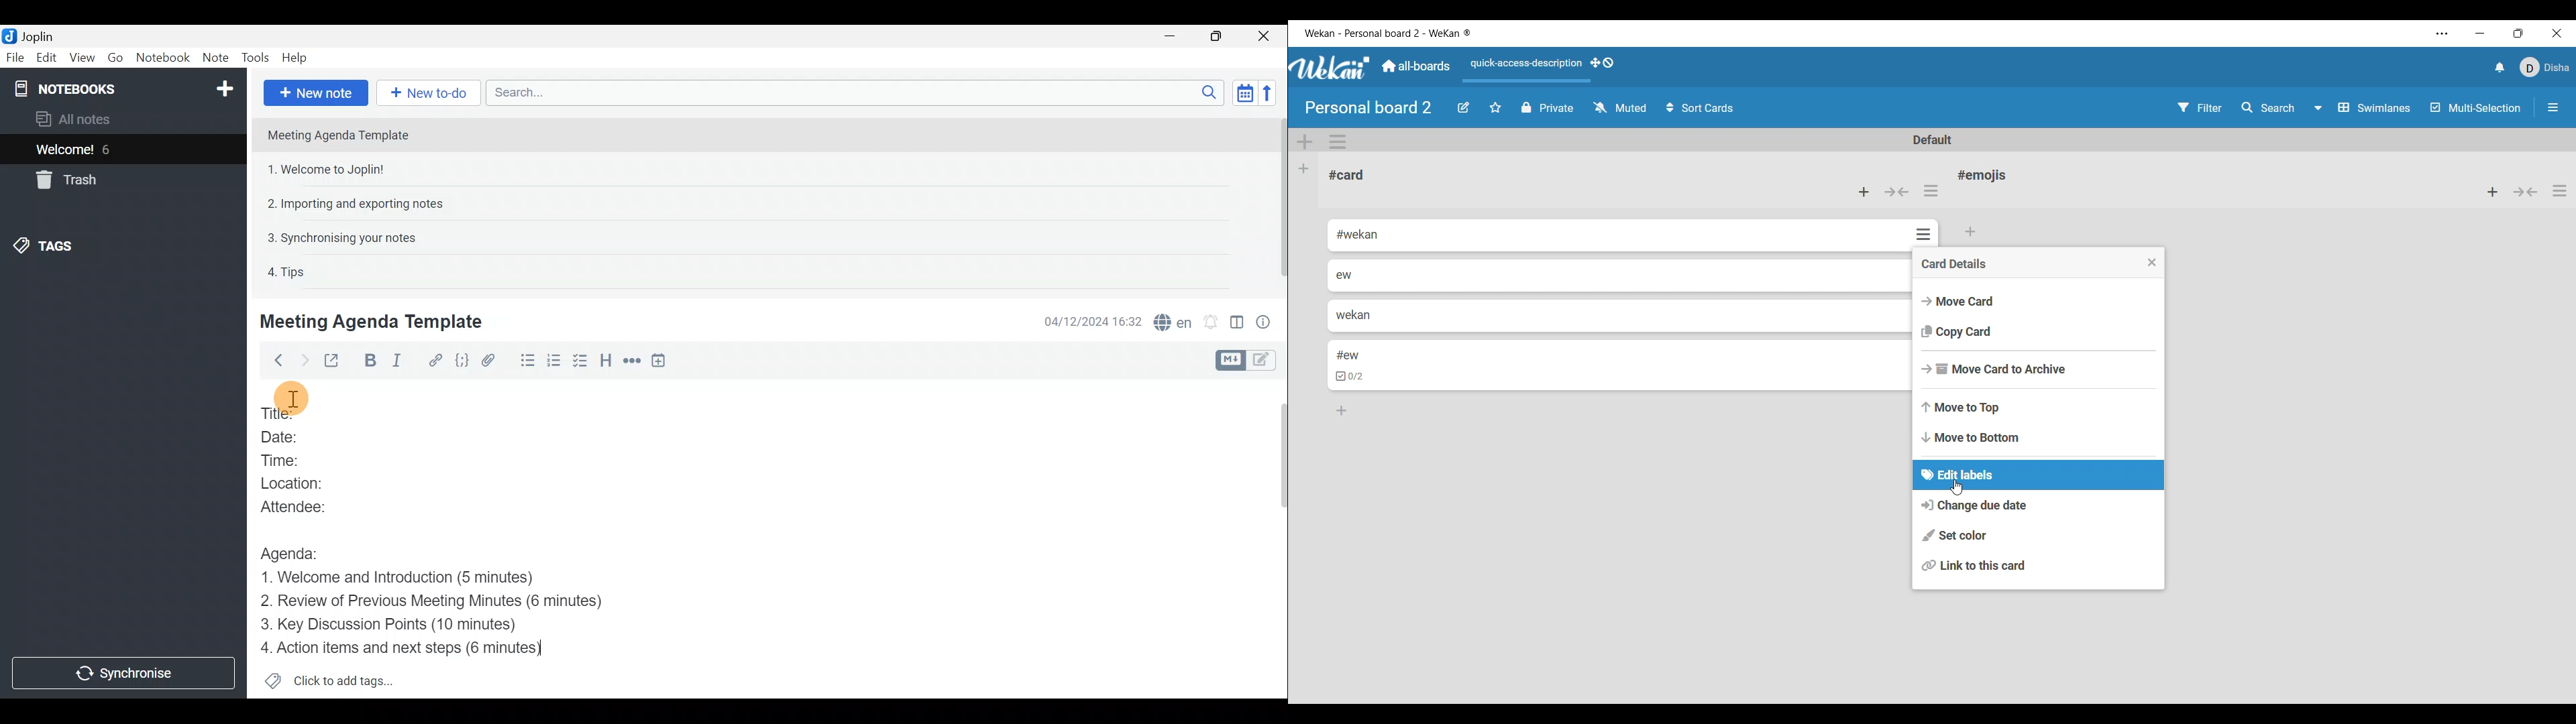  Describe the element at coordinates (370, 361) in the screenshot. I see `Bold` at that location.